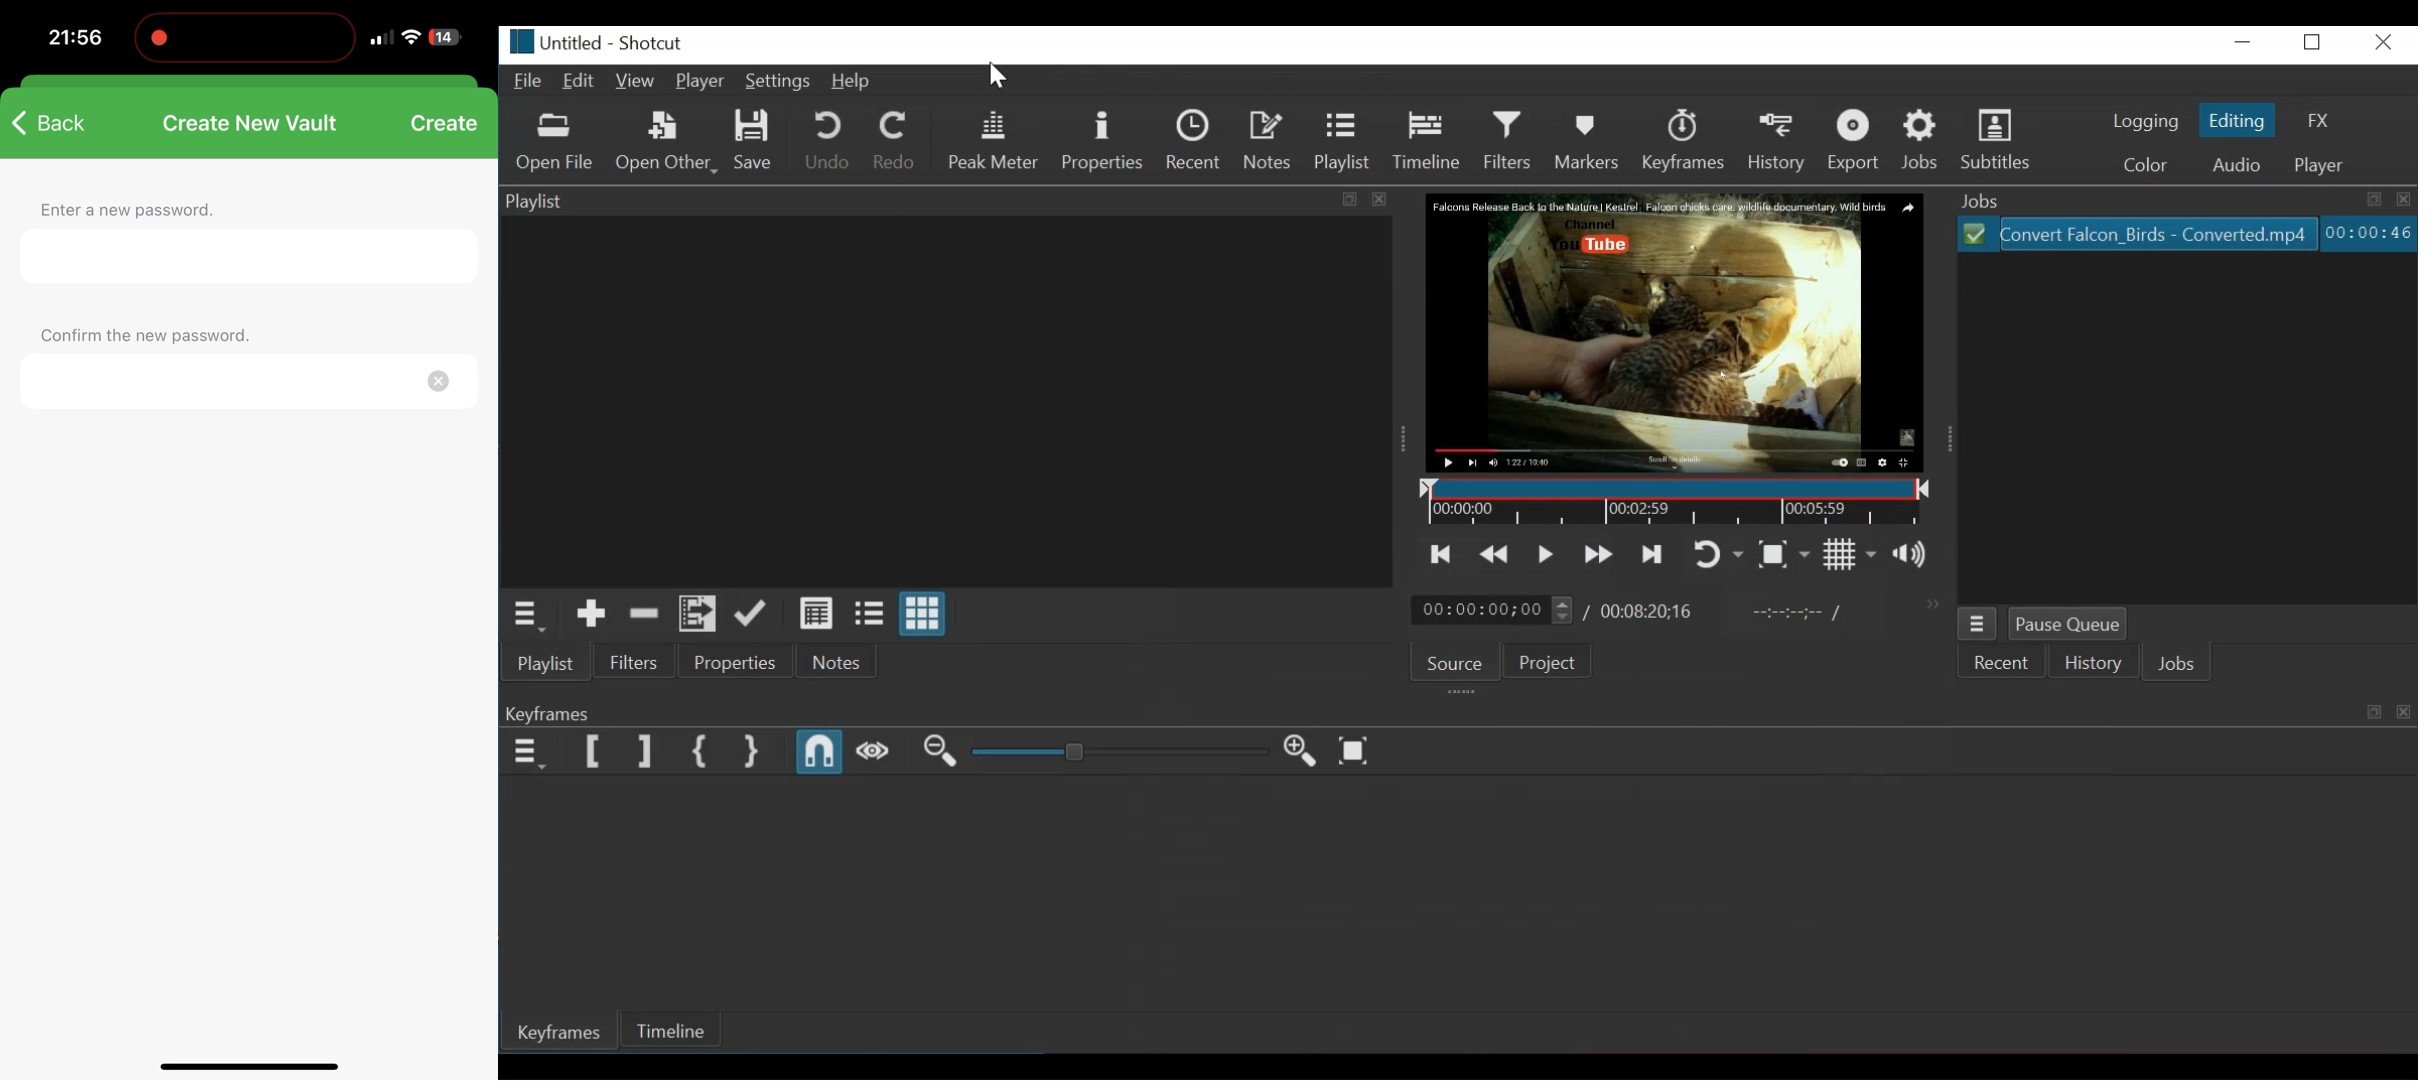 This screenshot has width=2436, height=1092. I want to click on Timeline, so click(673, 1030).